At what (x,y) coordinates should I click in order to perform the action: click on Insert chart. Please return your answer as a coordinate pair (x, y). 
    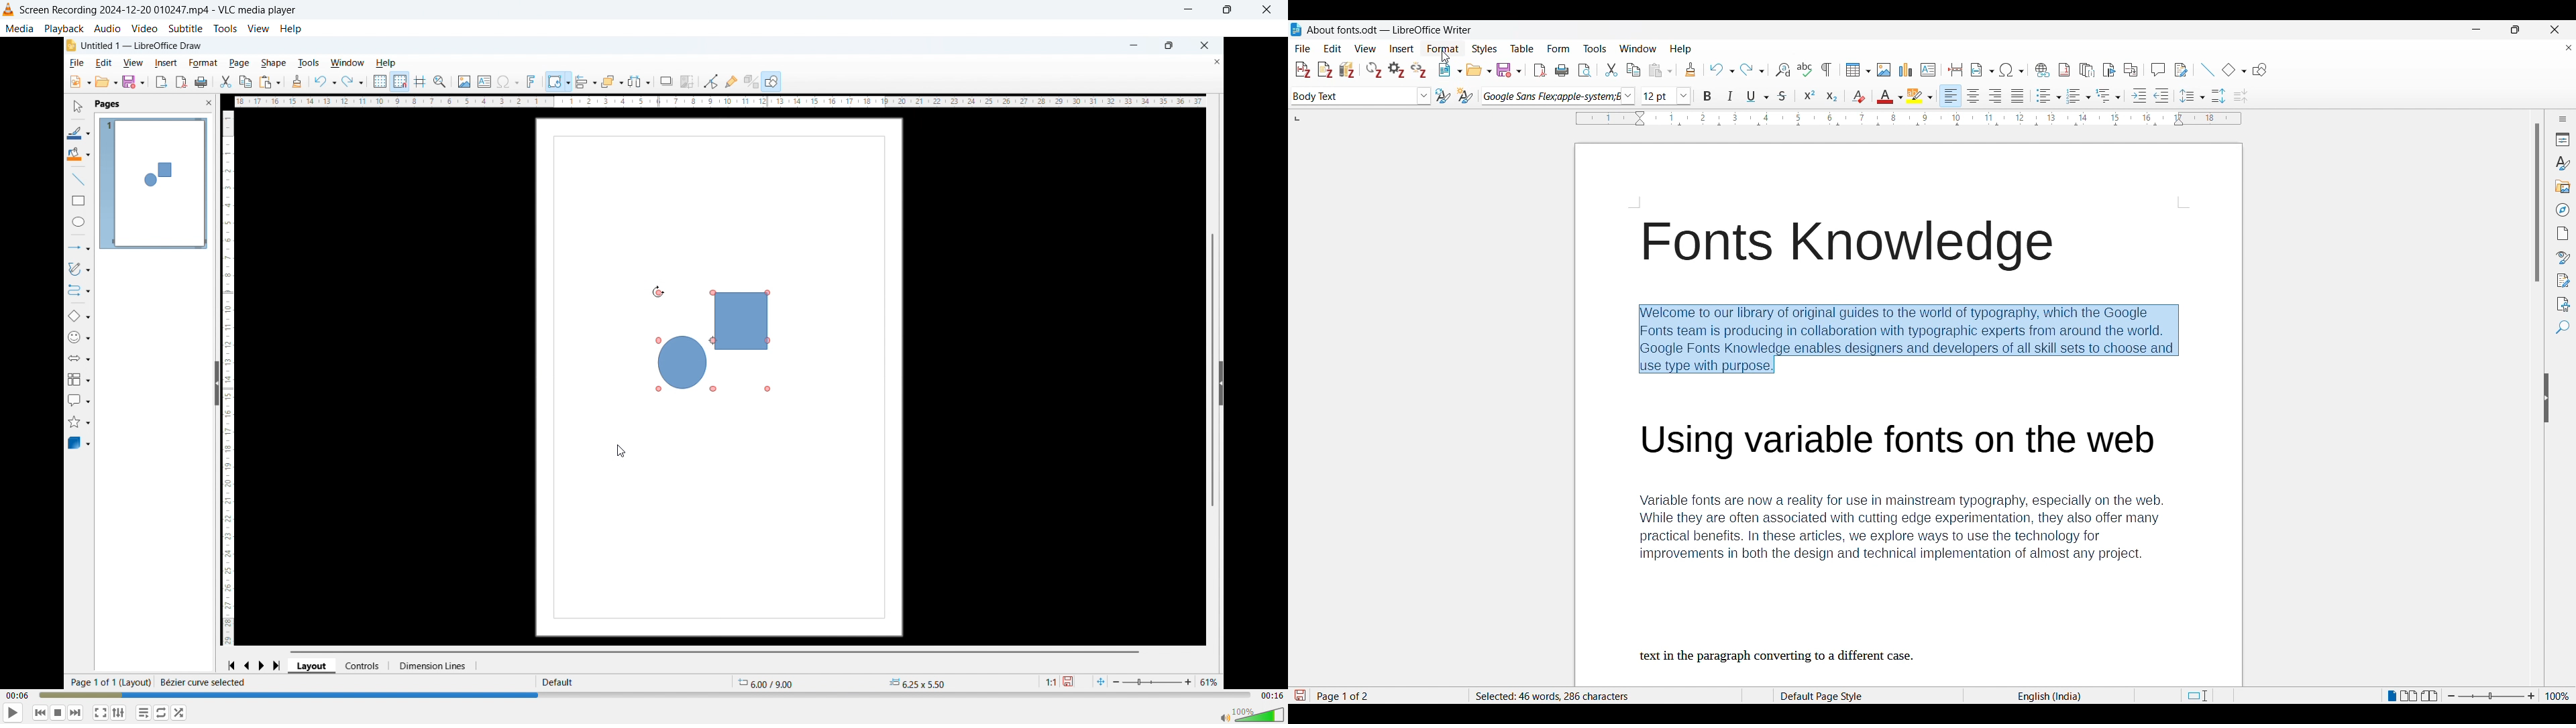
    Looking at the image, I should click on (1906, 70).